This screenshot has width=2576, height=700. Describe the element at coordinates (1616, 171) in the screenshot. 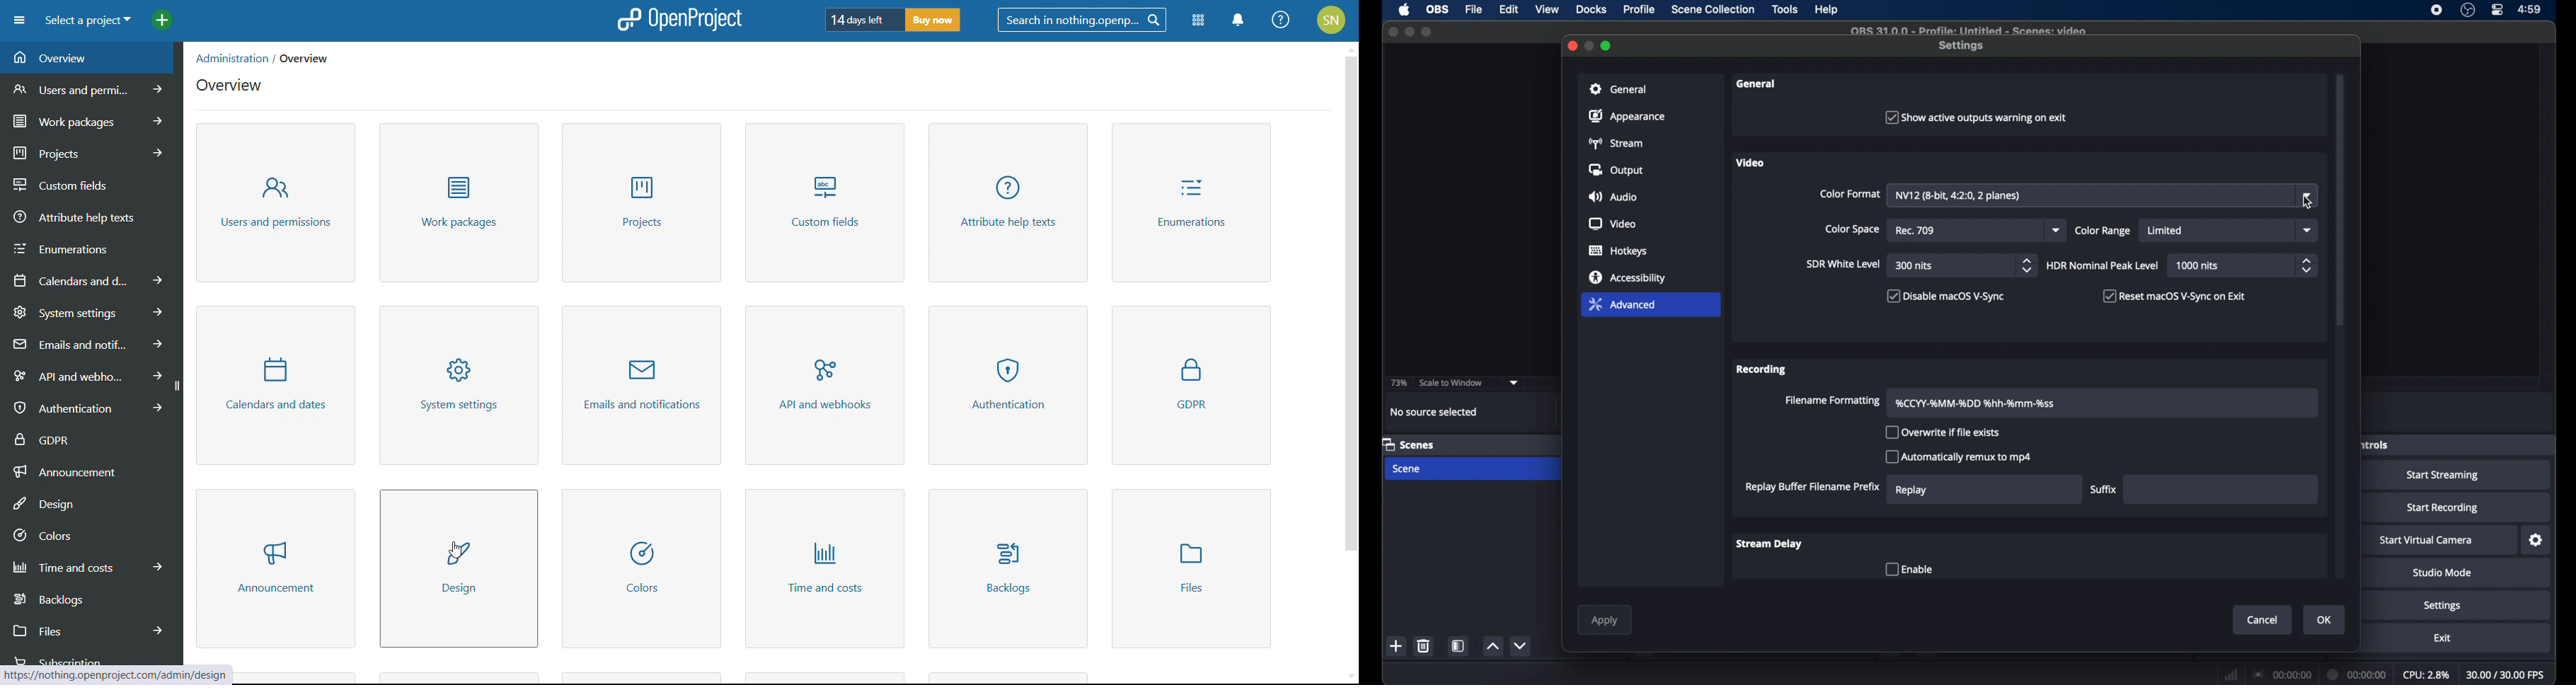

I see `output` at that location.